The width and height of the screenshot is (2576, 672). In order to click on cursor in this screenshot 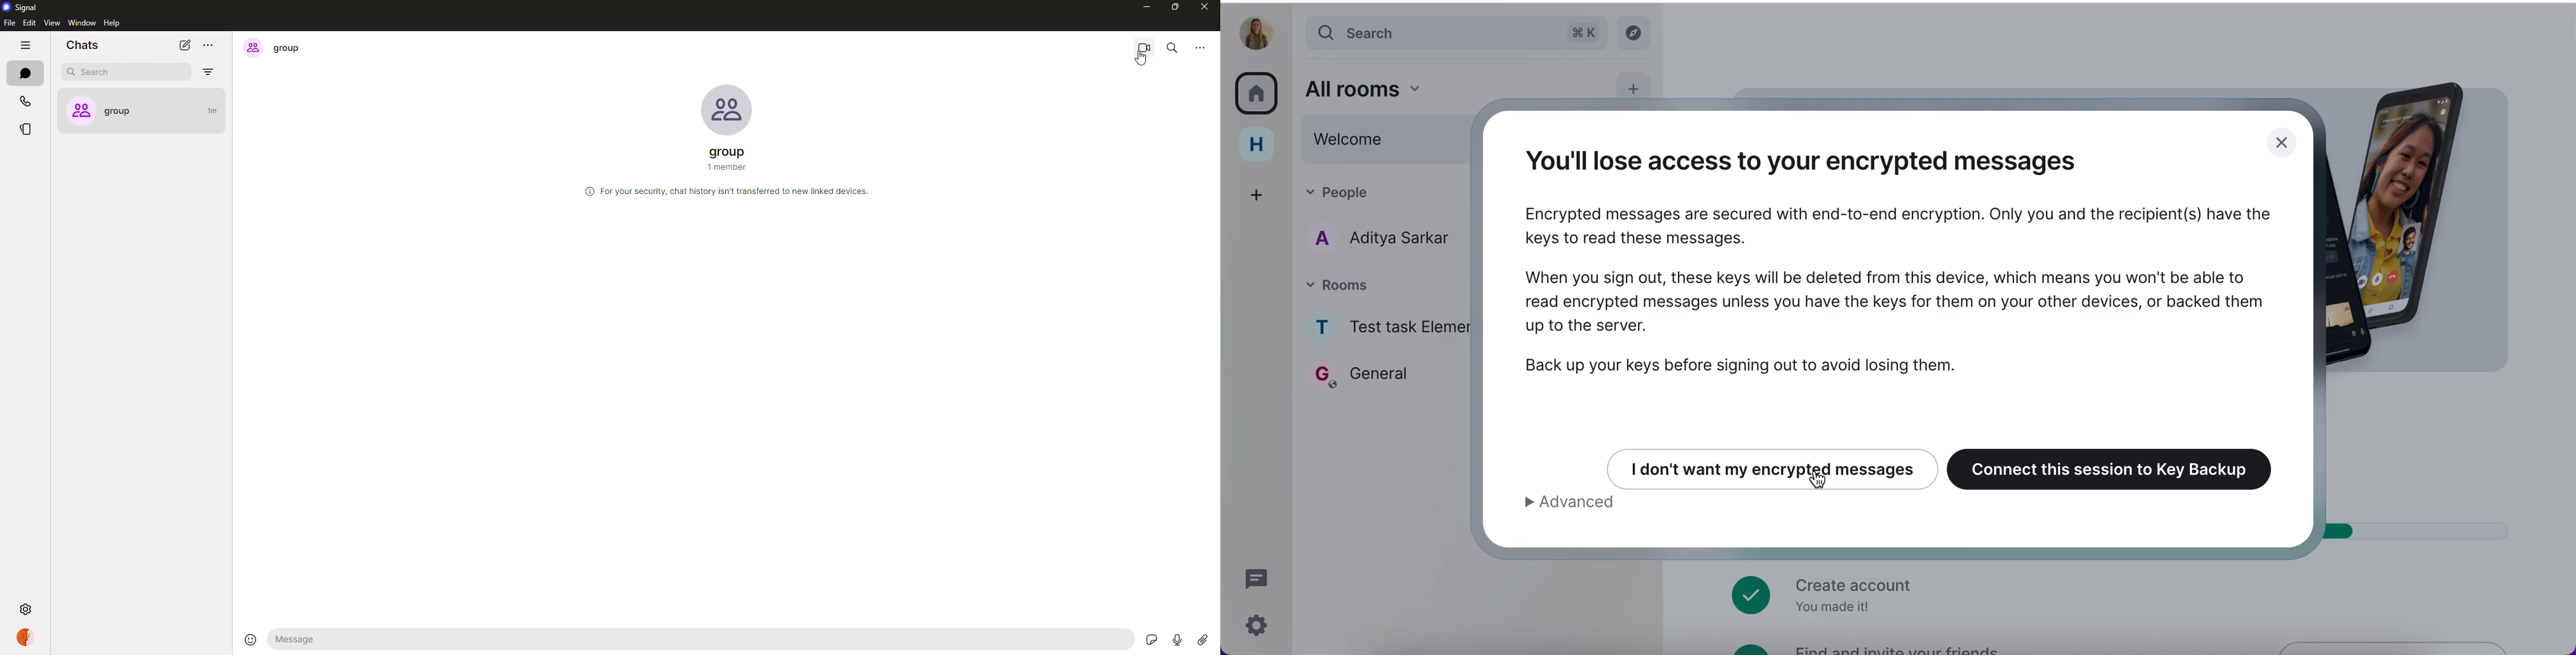, I will do `click(1145, 62)`.